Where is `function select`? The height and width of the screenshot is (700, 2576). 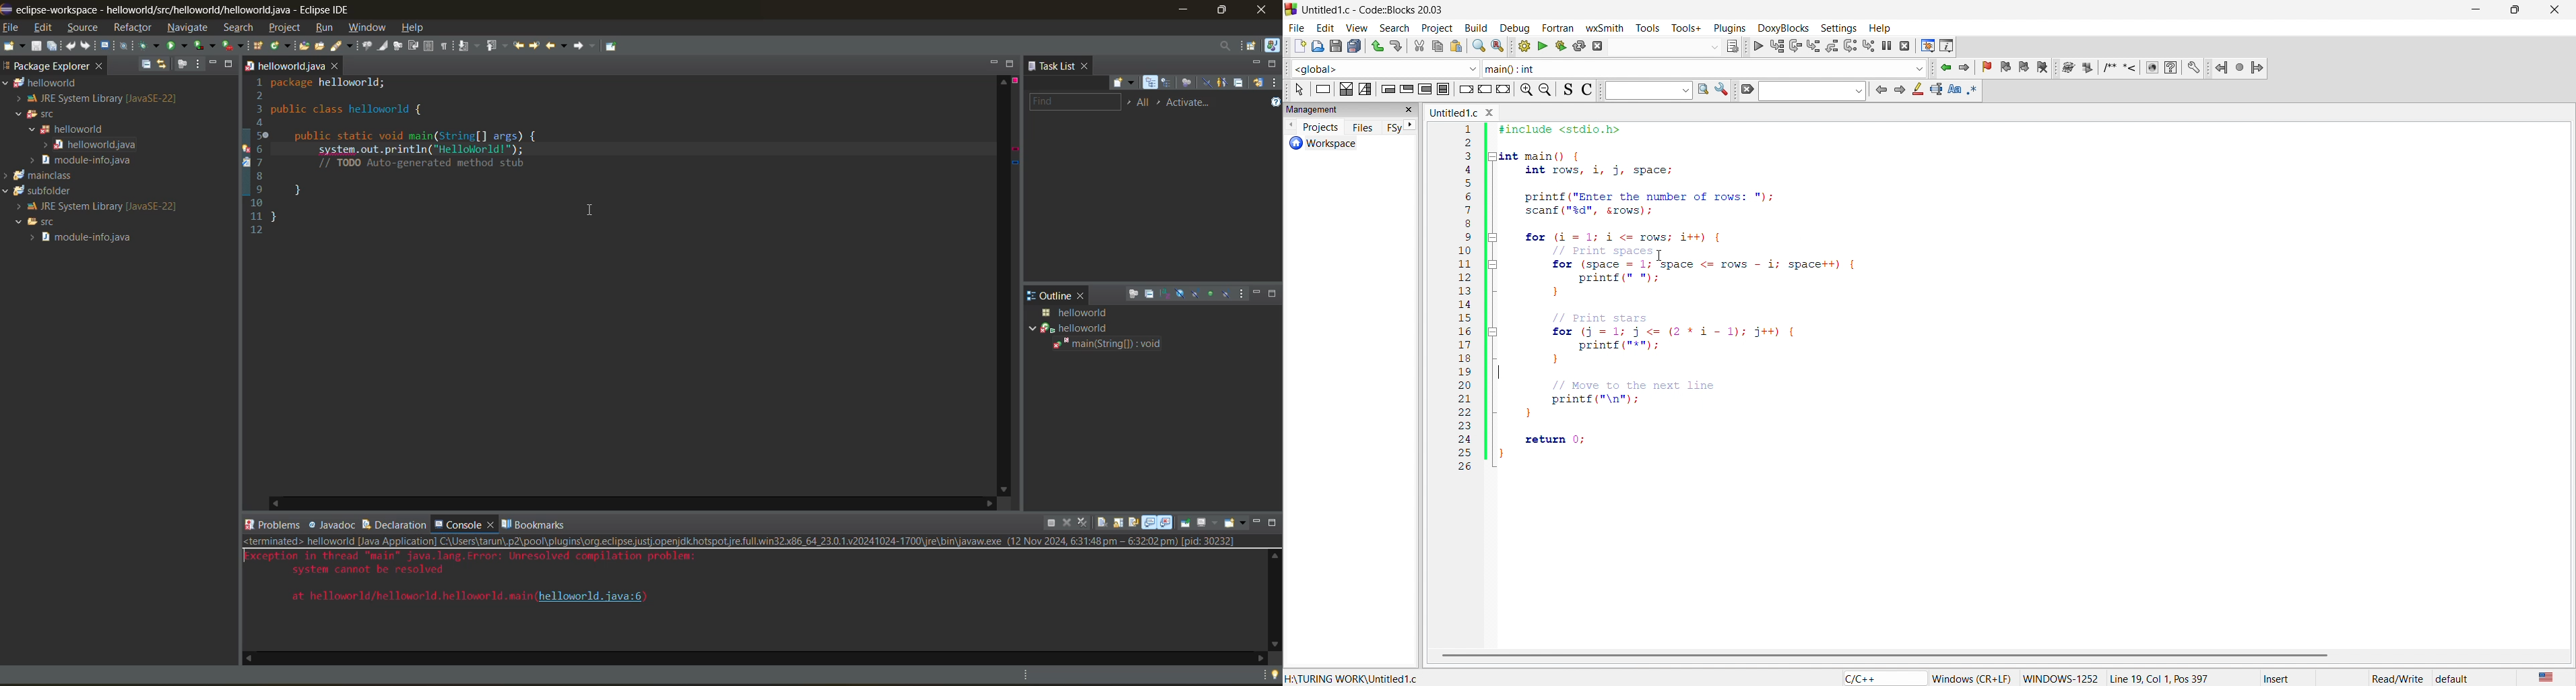
function select is located at coordinates (1704, 68).